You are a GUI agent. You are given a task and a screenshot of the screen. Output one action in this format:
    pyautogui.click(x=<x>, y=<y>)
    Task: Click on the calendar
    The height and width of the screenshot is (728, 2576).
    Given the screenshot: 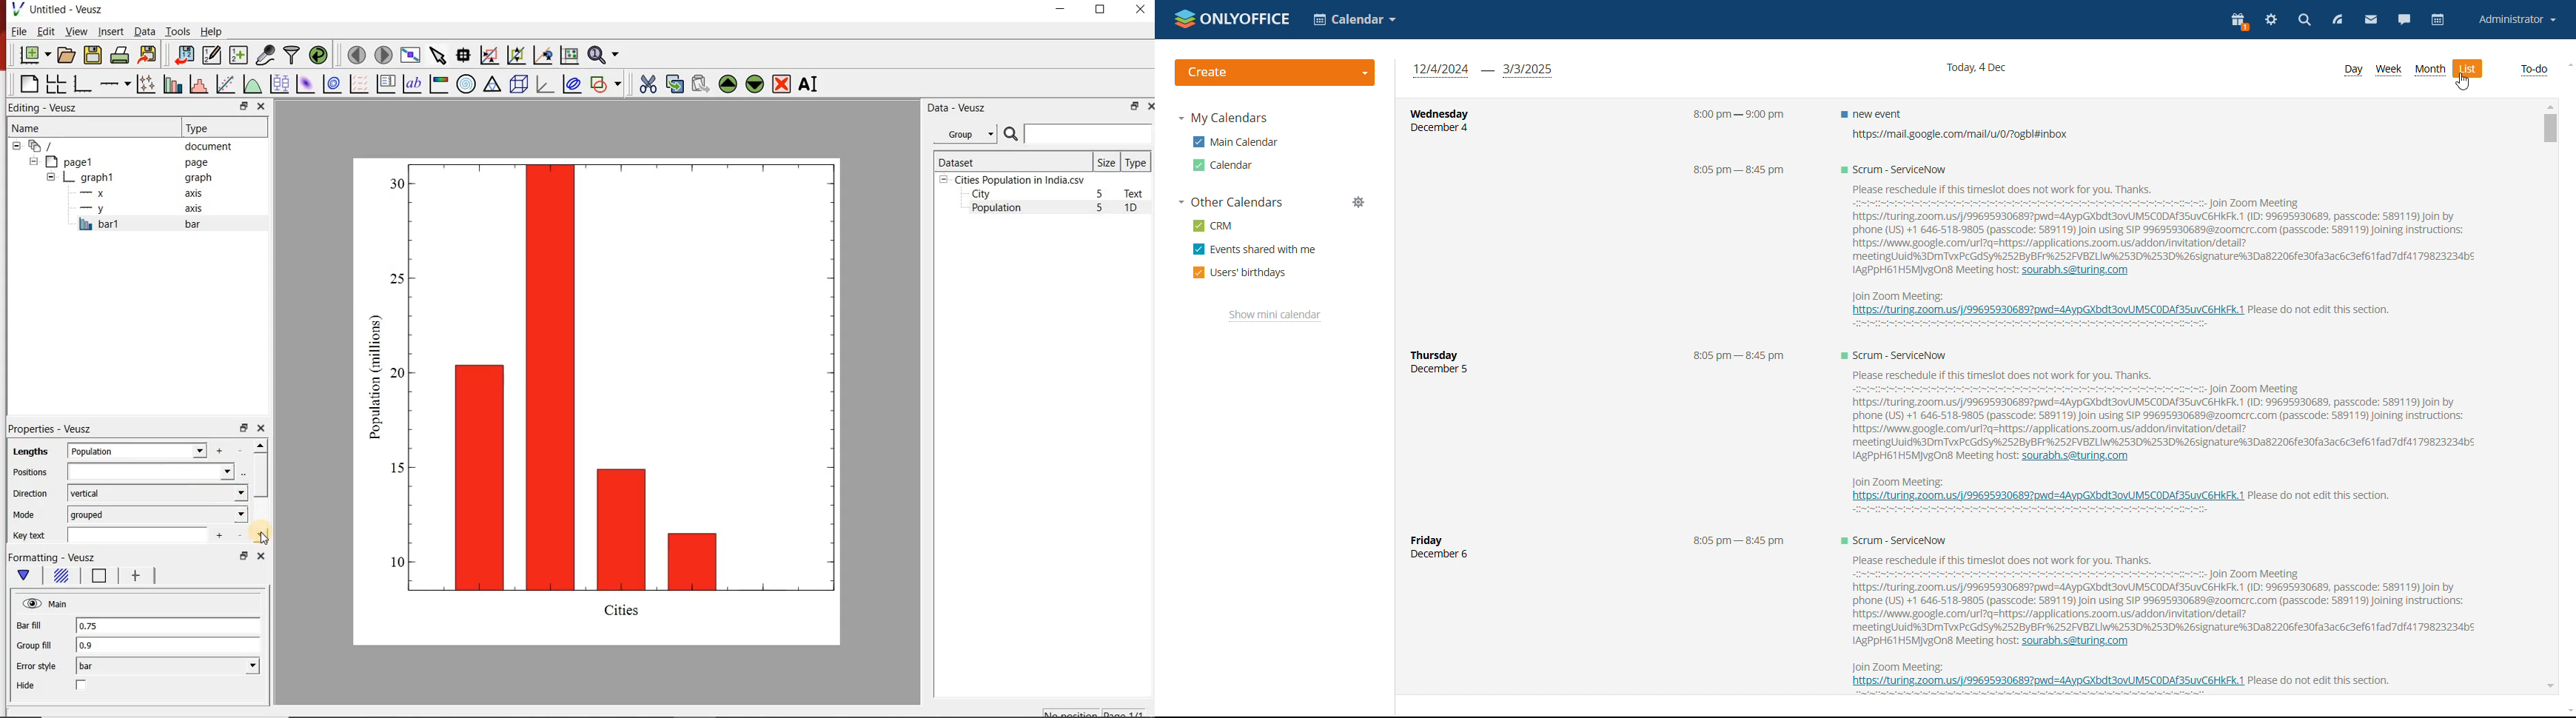 What is the action you would take?
    pyautogui.click(x=2438, y=20)
    